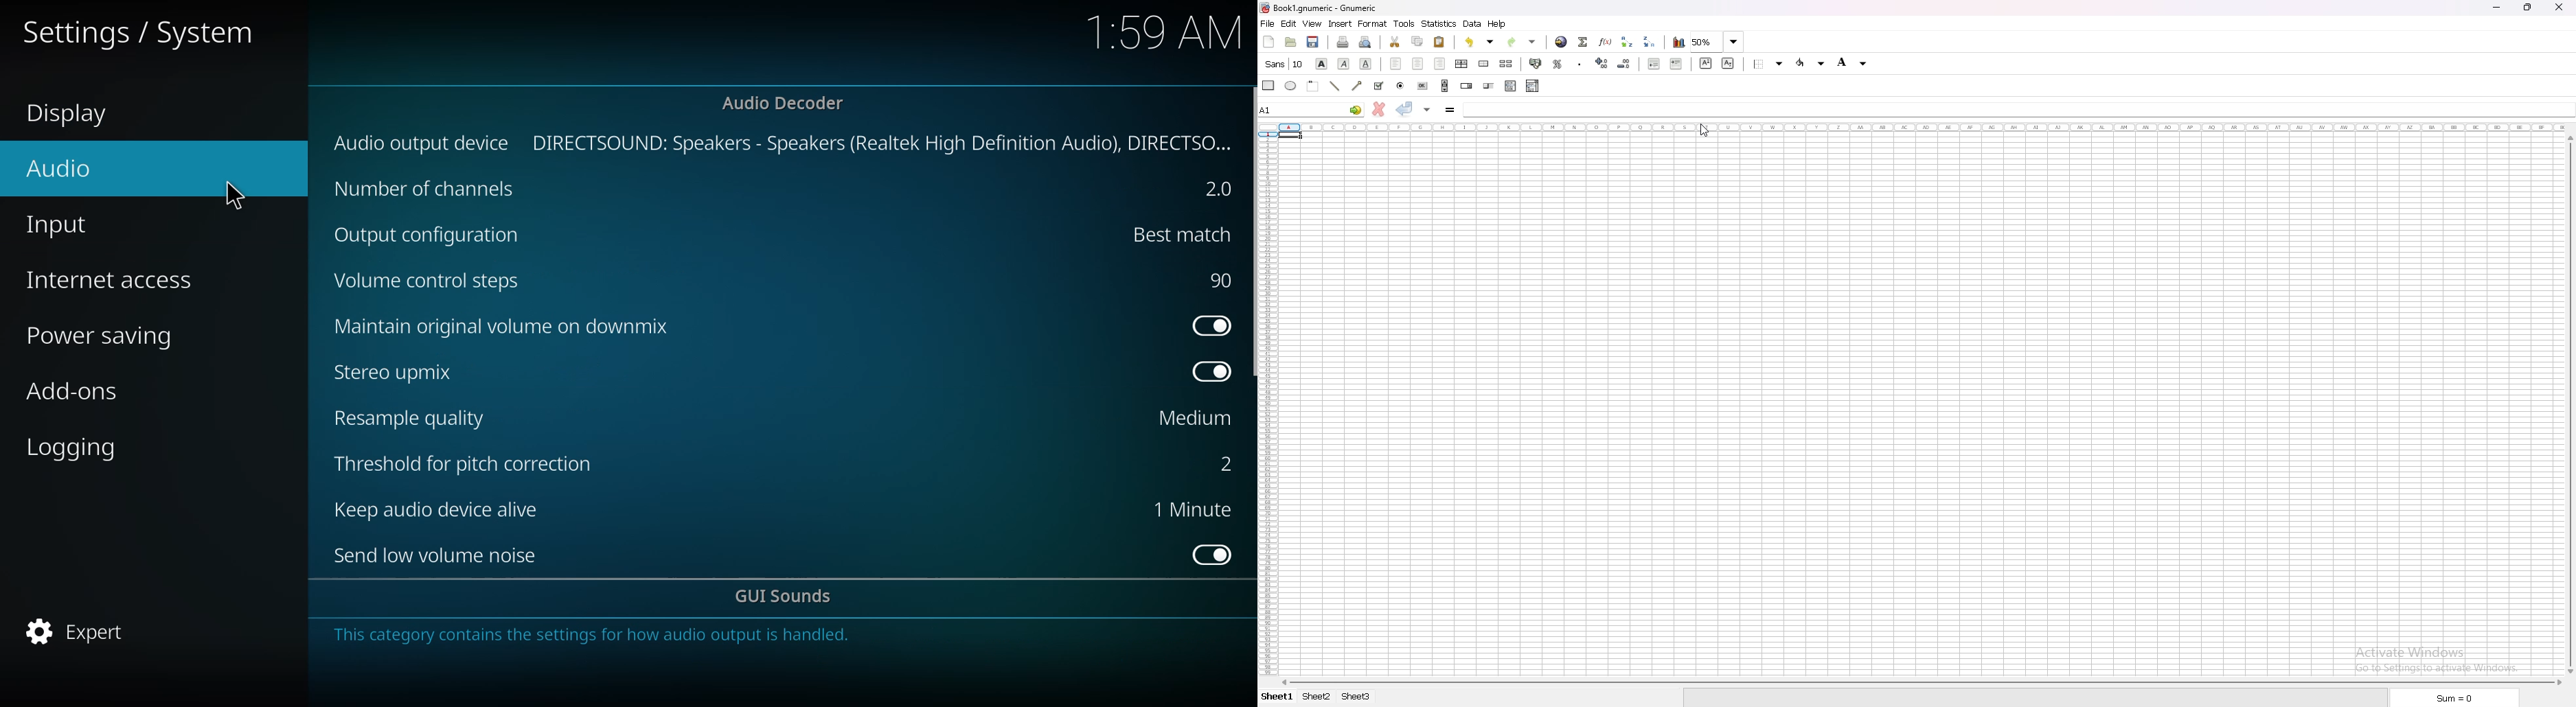 This screenshot has width=2576, height=728. I want to click on send low volume noise, so click(440, 556).